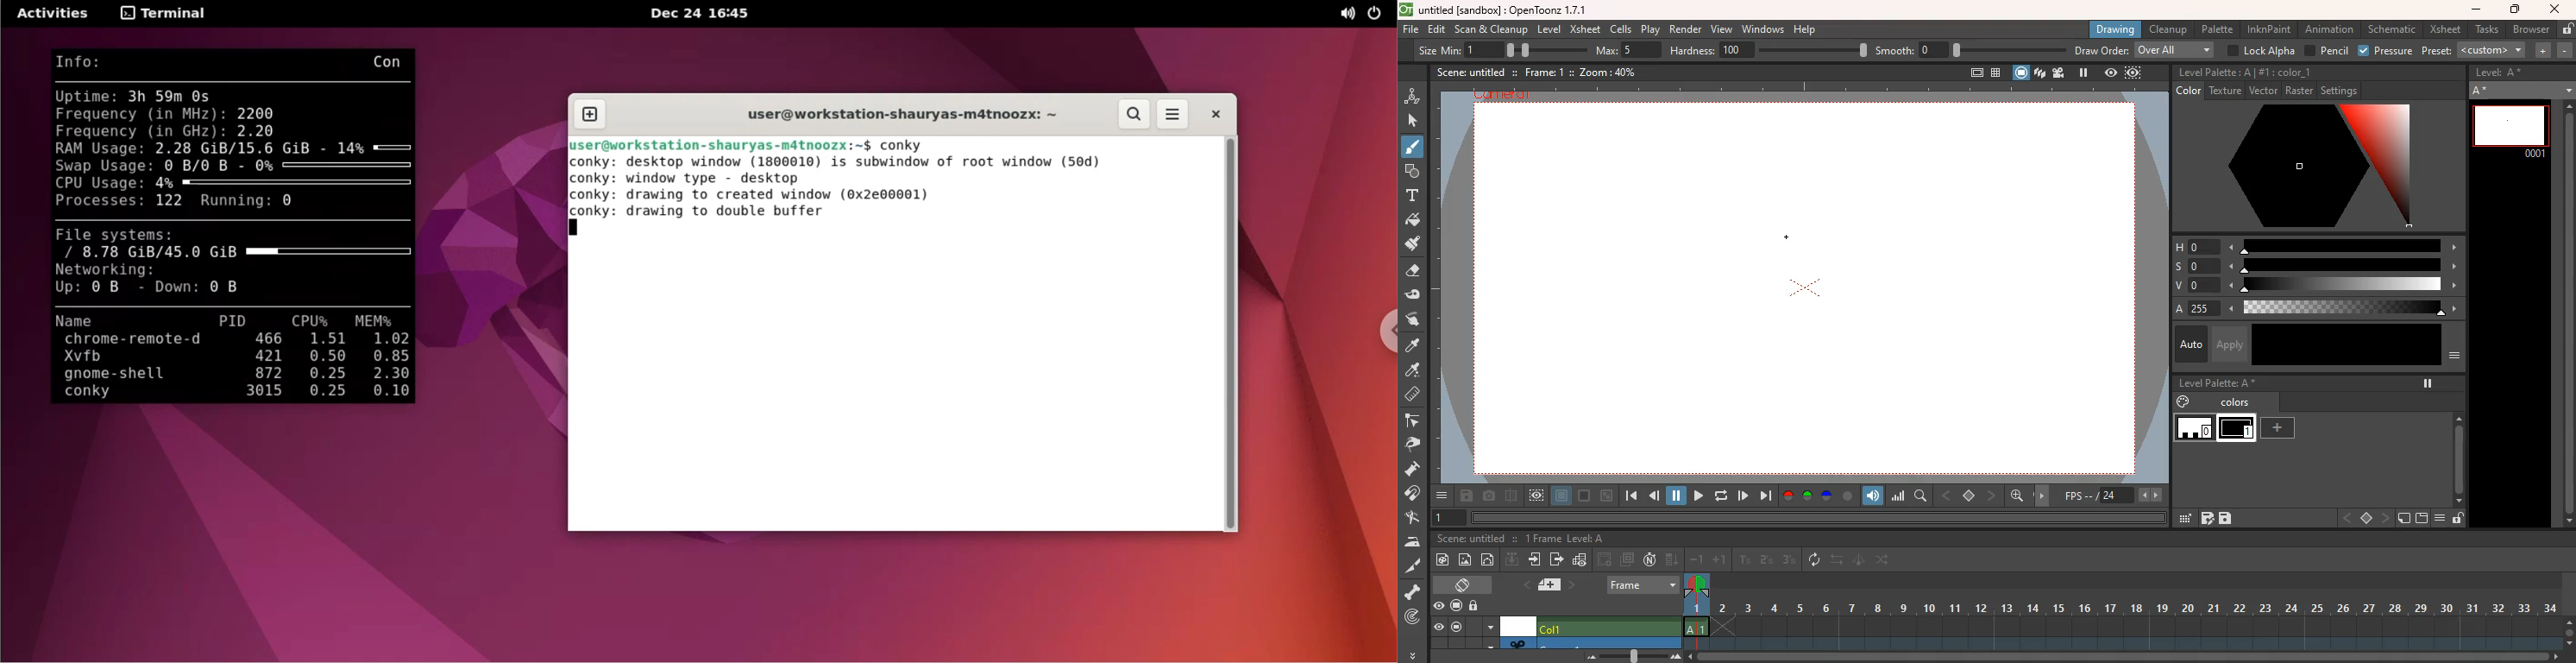  Describe the element at coordinates (2117, 28) in the screenshot. I see `drawing` at that location.